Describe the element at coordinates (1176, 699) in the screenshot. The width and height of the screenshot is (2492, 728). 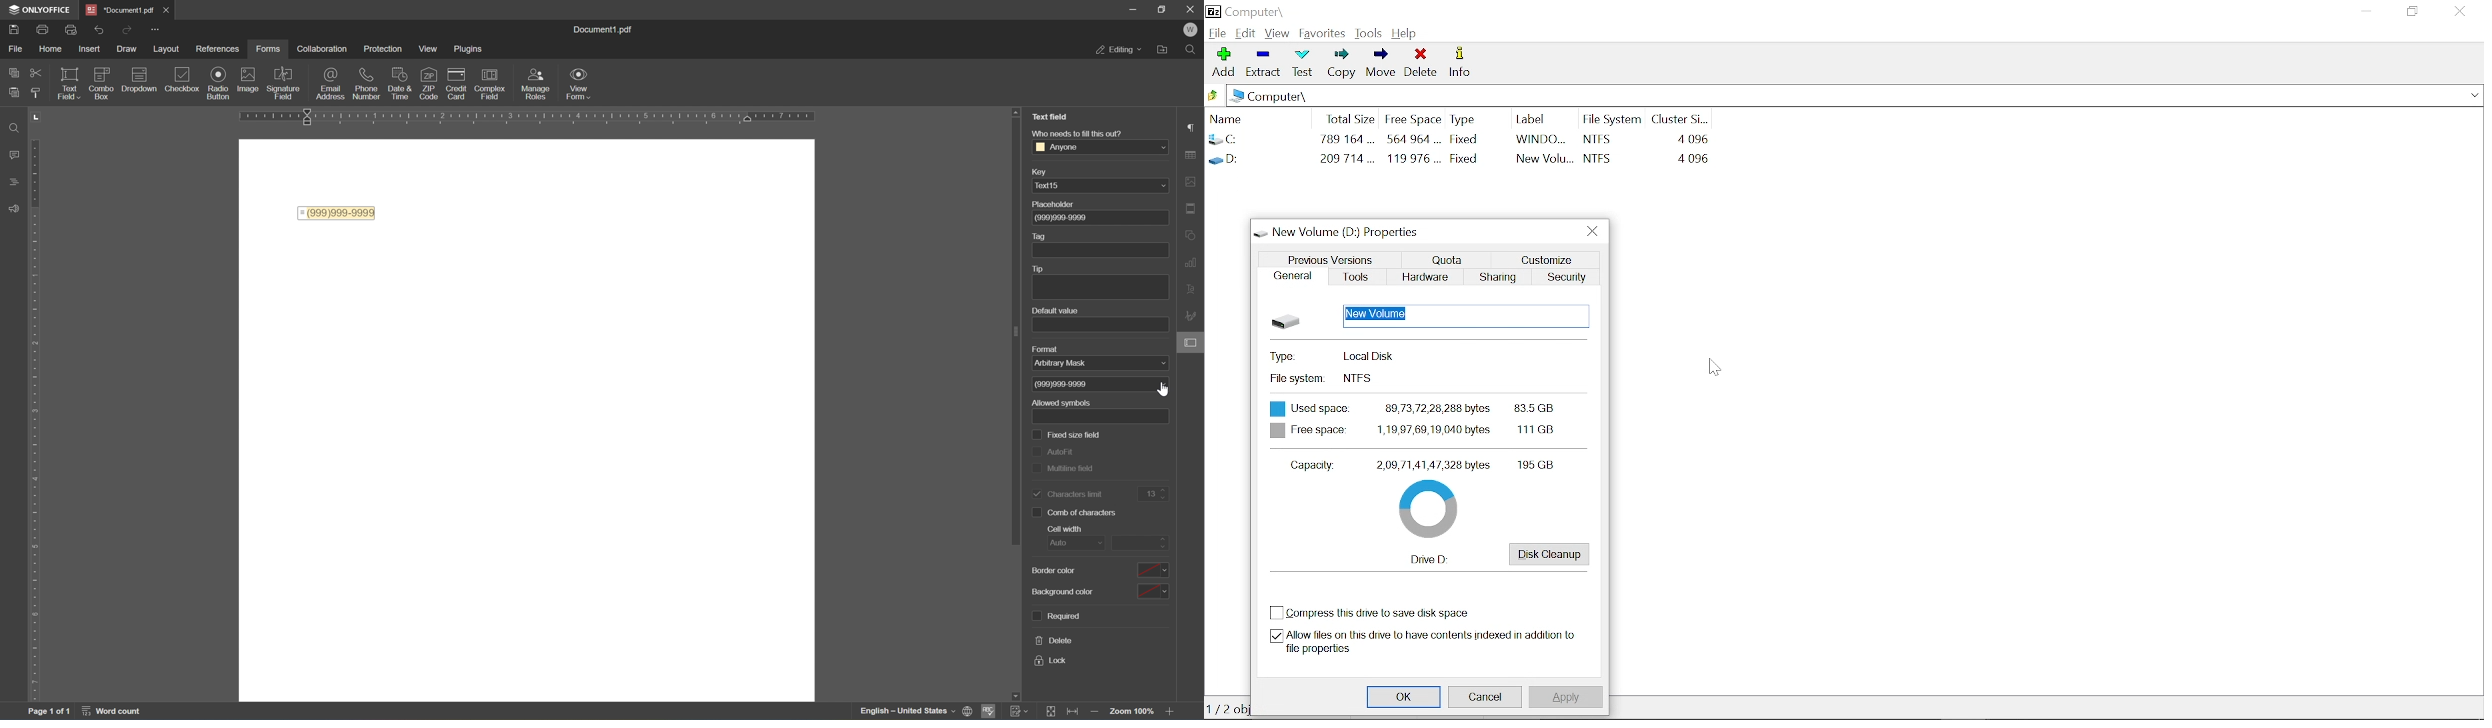
I see `scroll down` at that location.